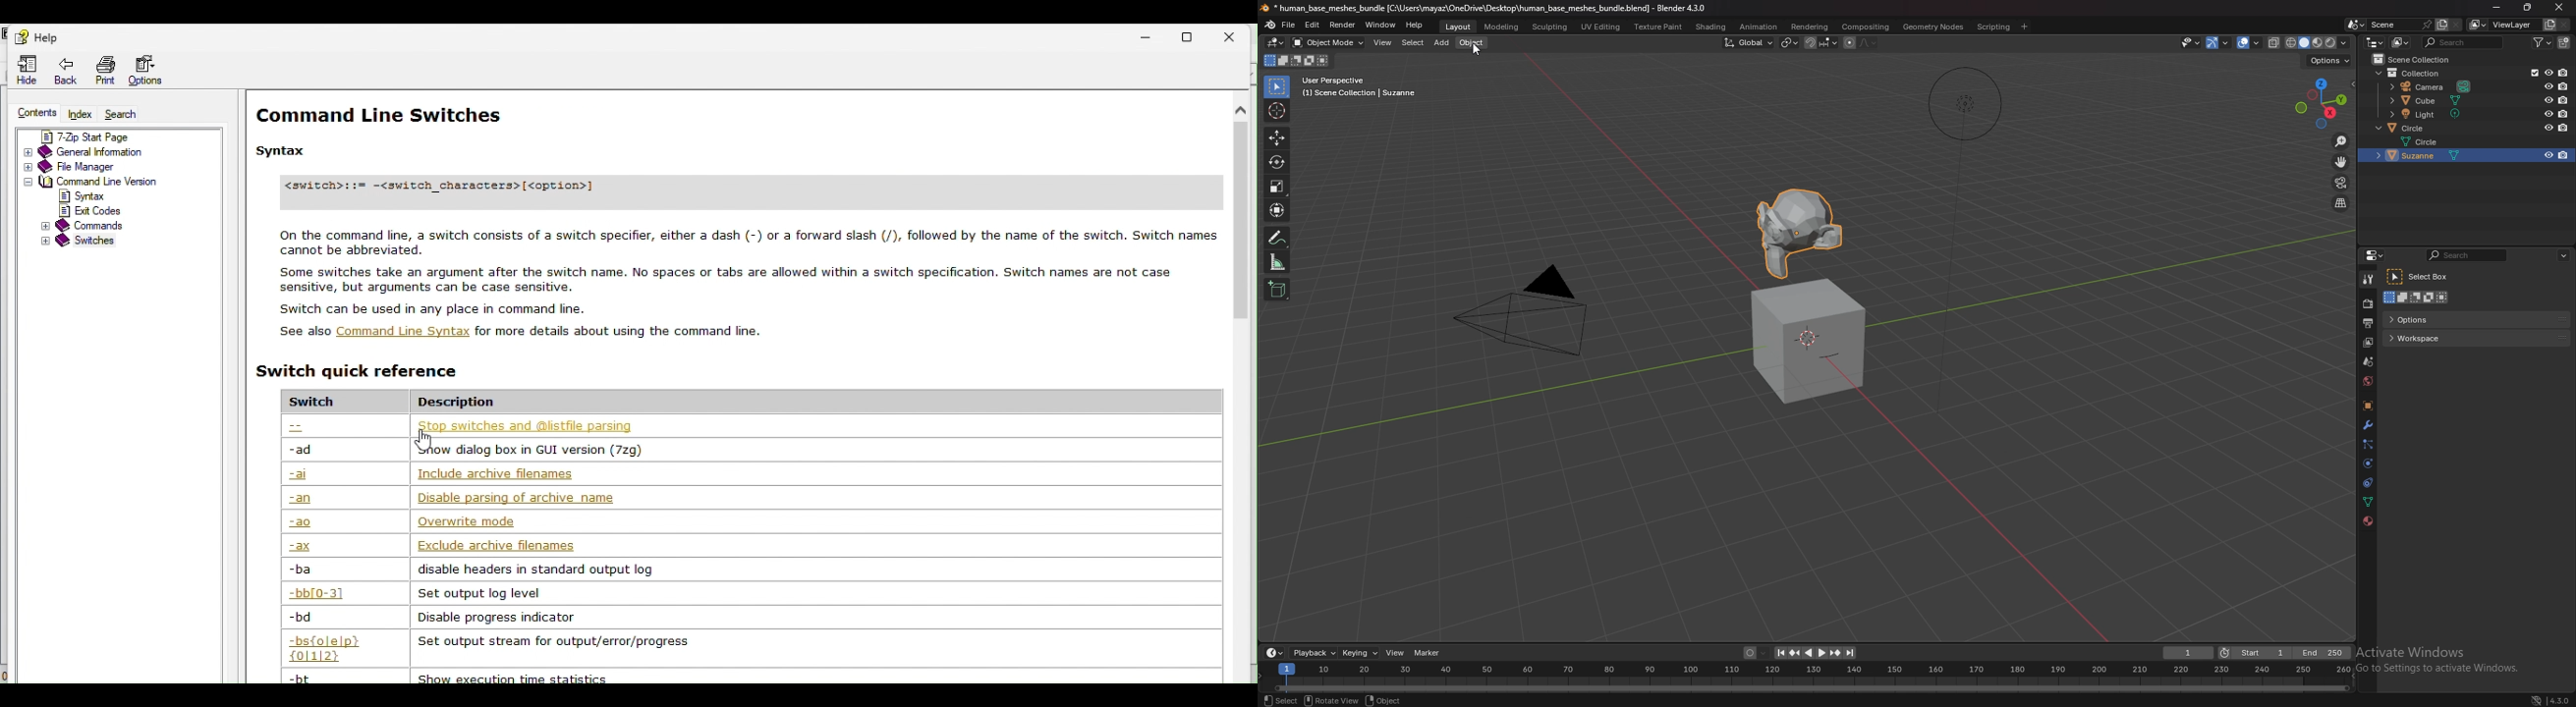 The image size is (2576, 728). I want to click on keying, so click(1359, 652).